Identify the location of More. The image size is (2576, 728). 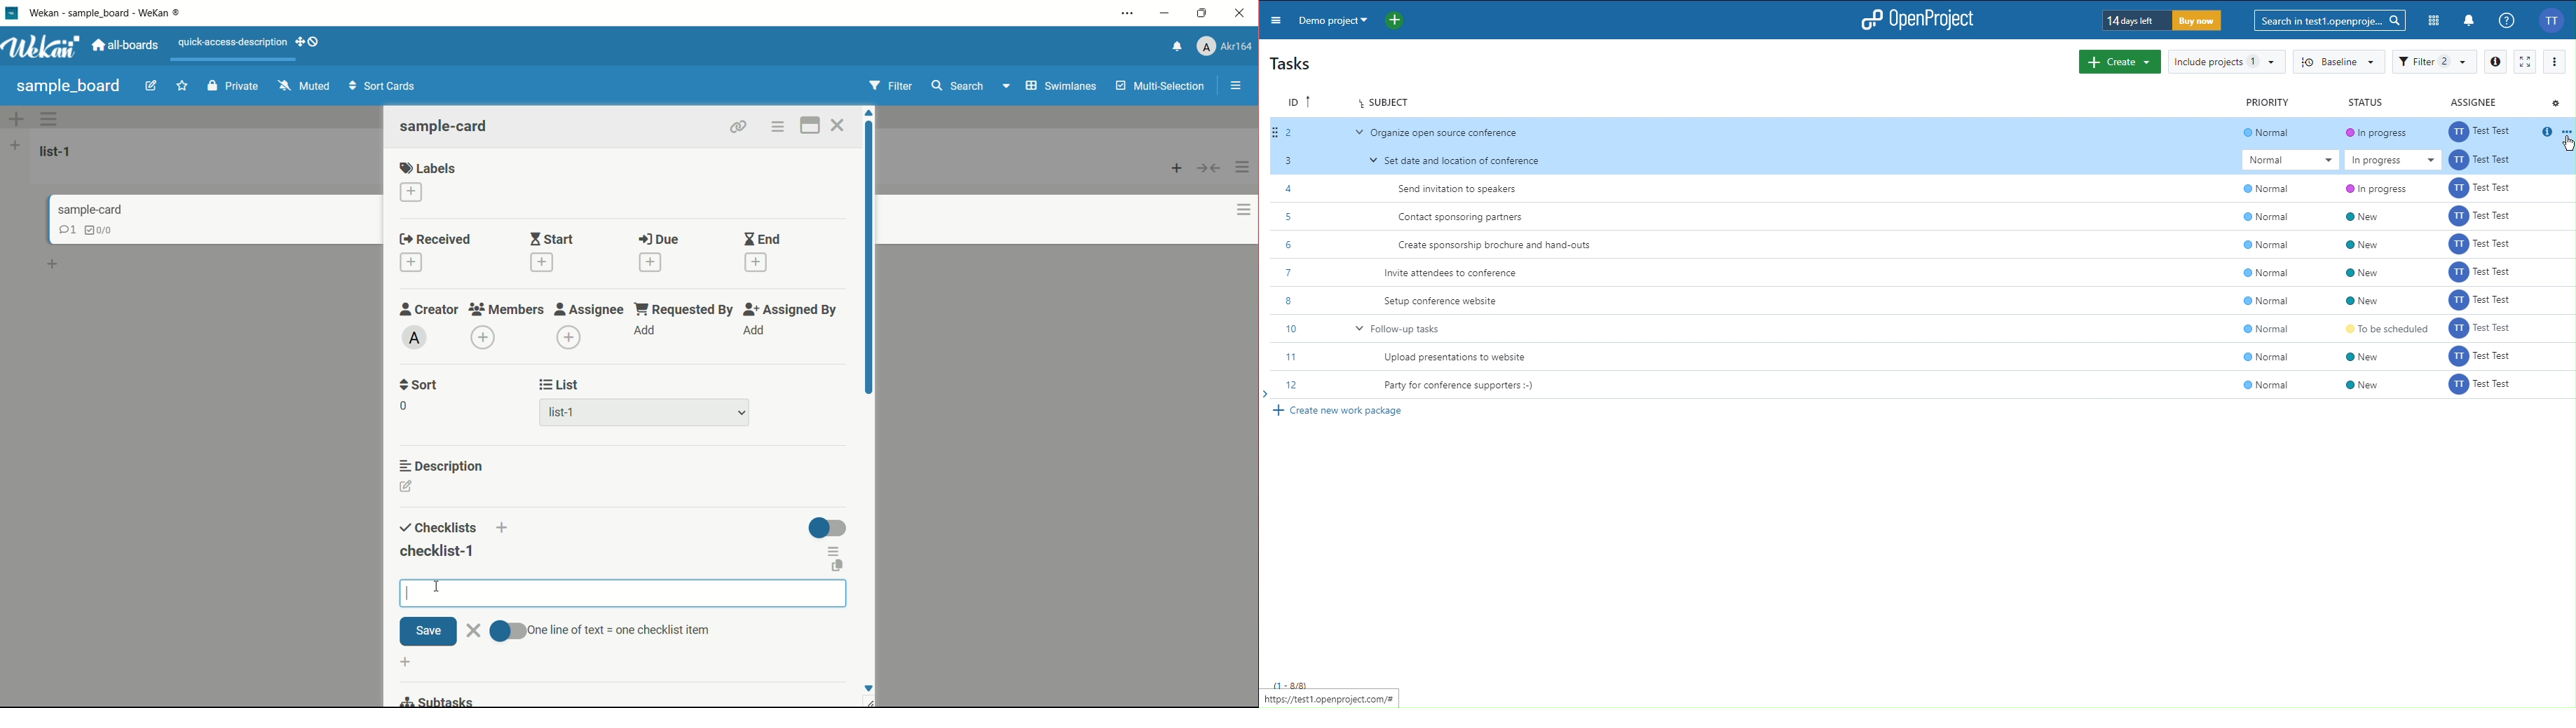
(1273, 19).